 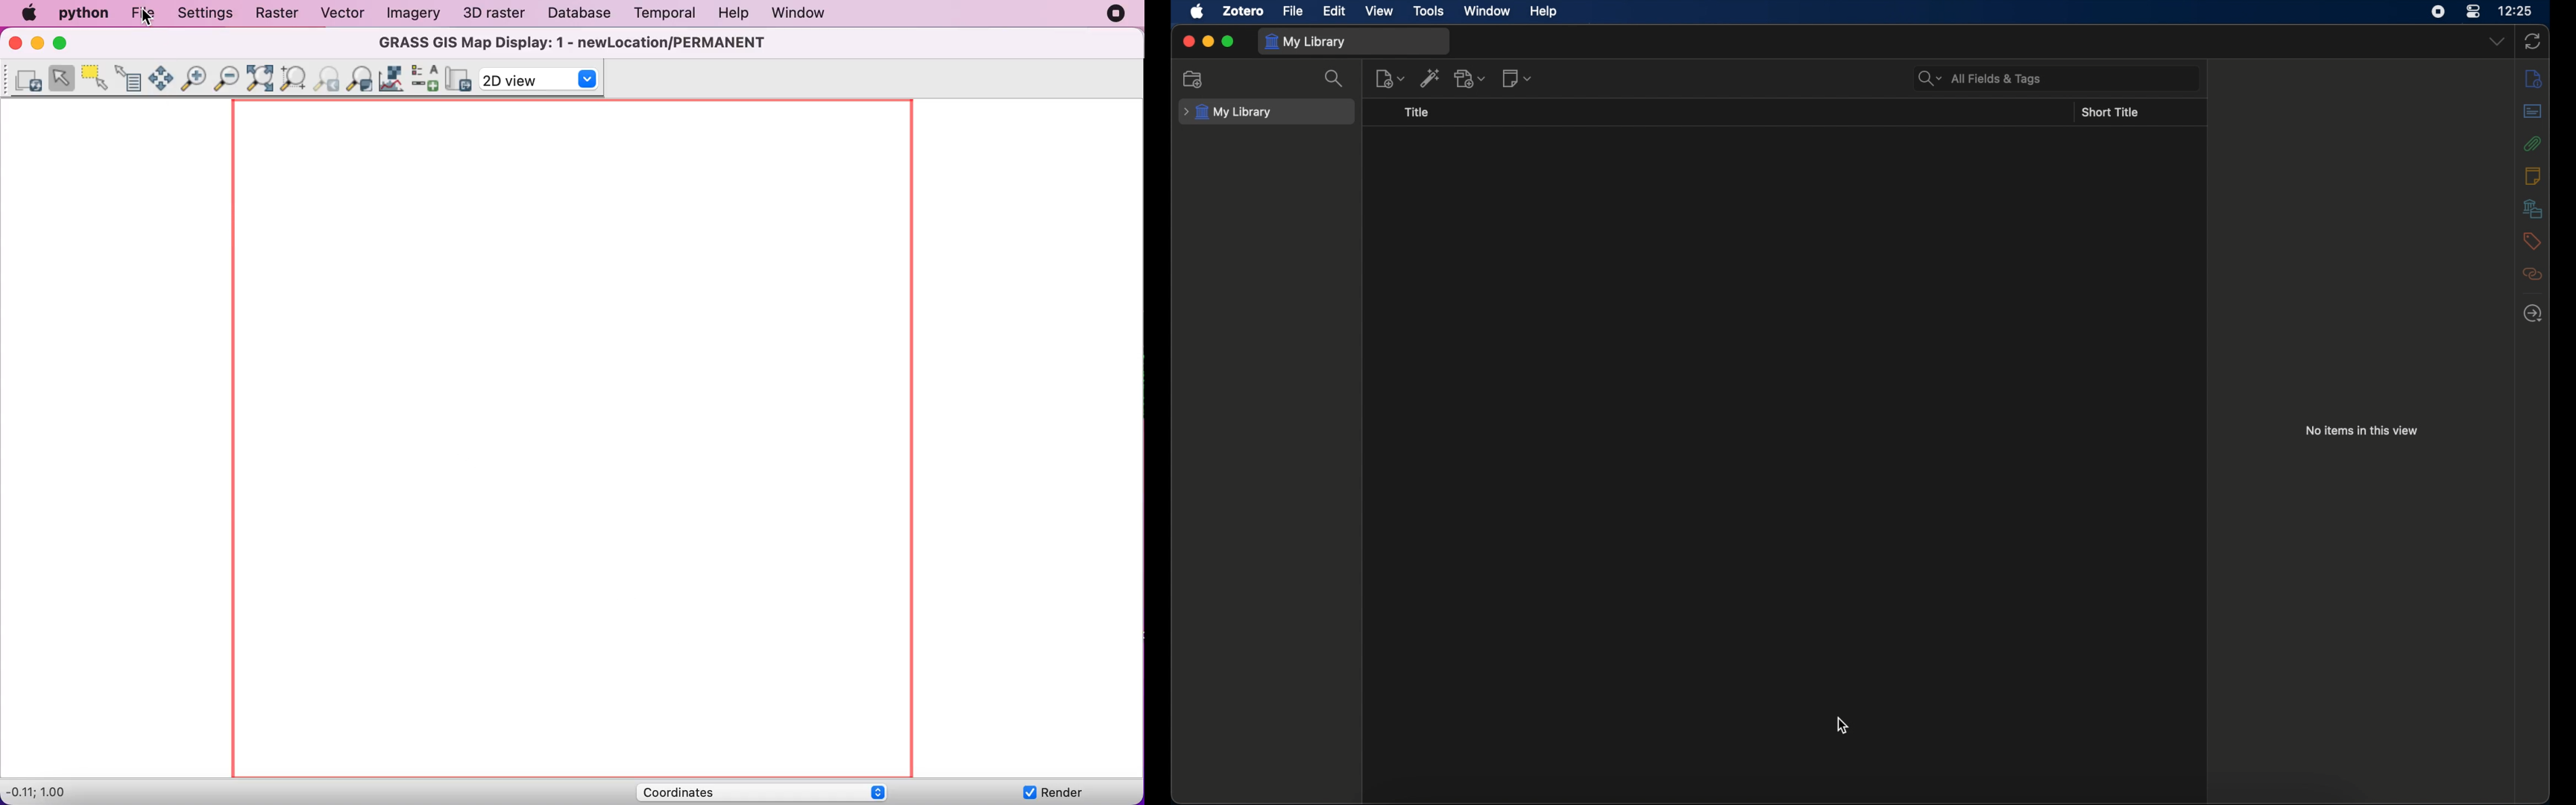 I want to click on search bar, so click(x=1980, y=78).